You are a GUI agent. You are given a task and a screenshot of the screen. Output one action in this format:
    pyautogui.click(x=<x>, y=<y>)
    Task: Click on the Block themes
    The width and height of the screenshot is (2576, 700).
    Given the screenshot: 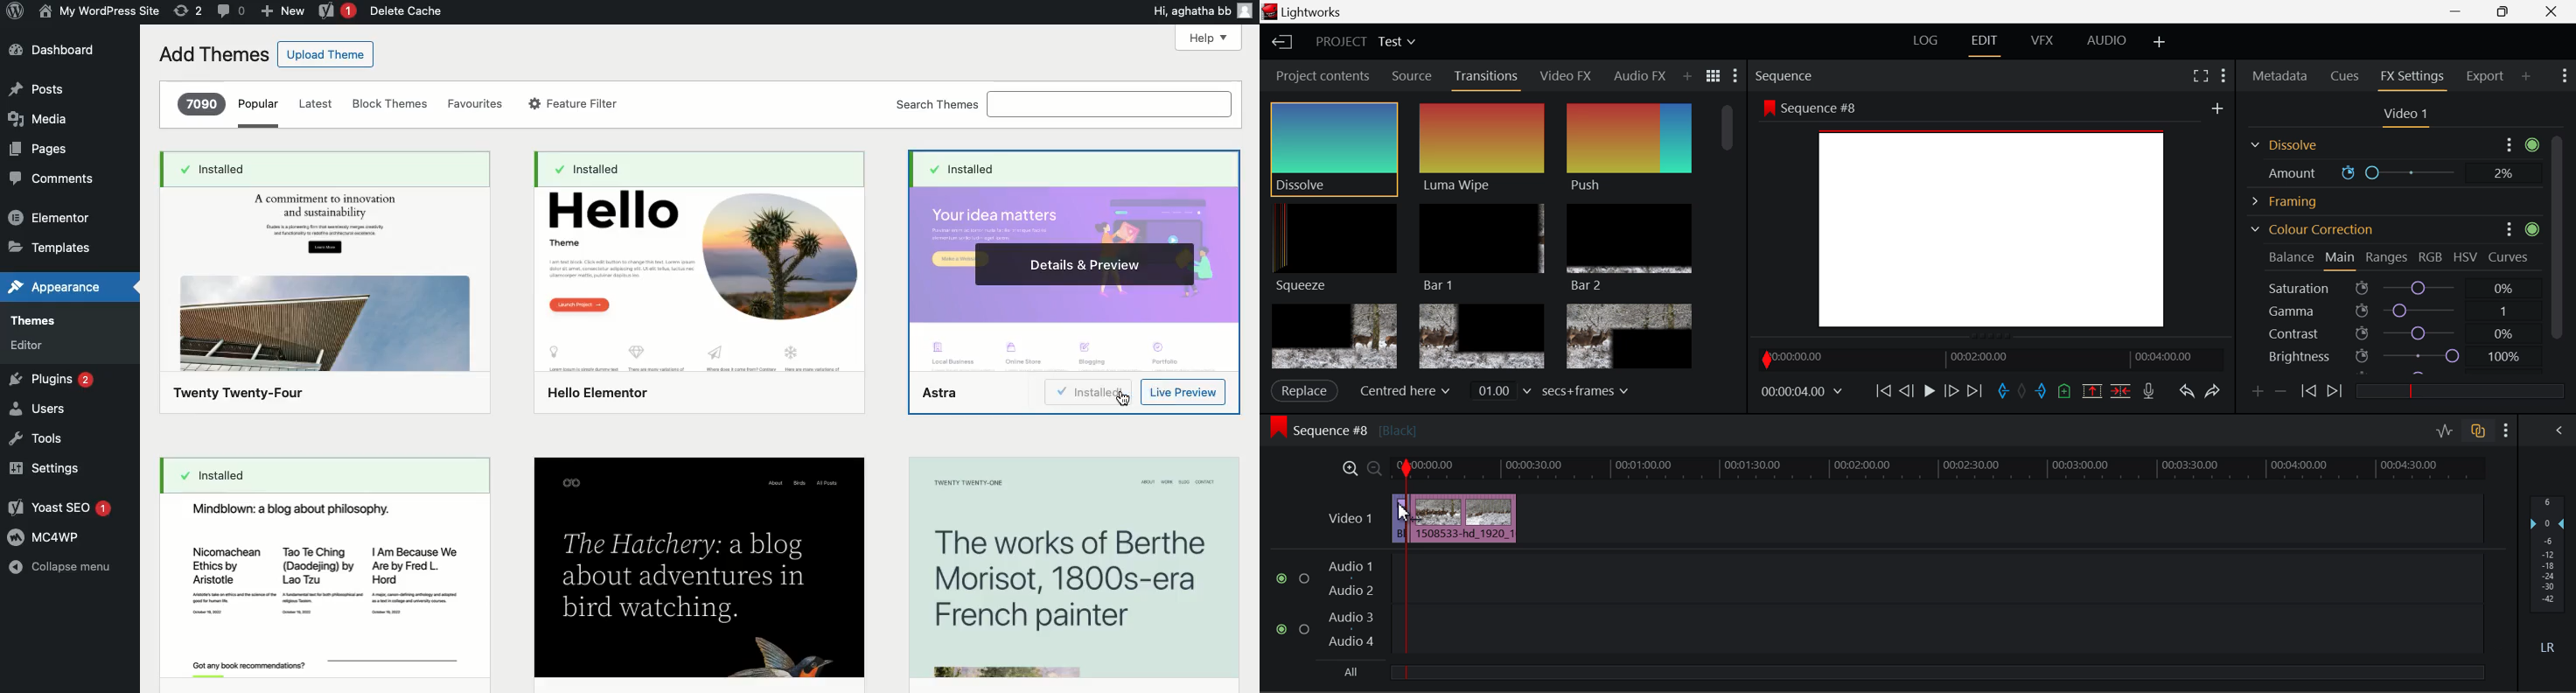 What is the action you would take?
    pyautogui.click(x=389, y=104)
    